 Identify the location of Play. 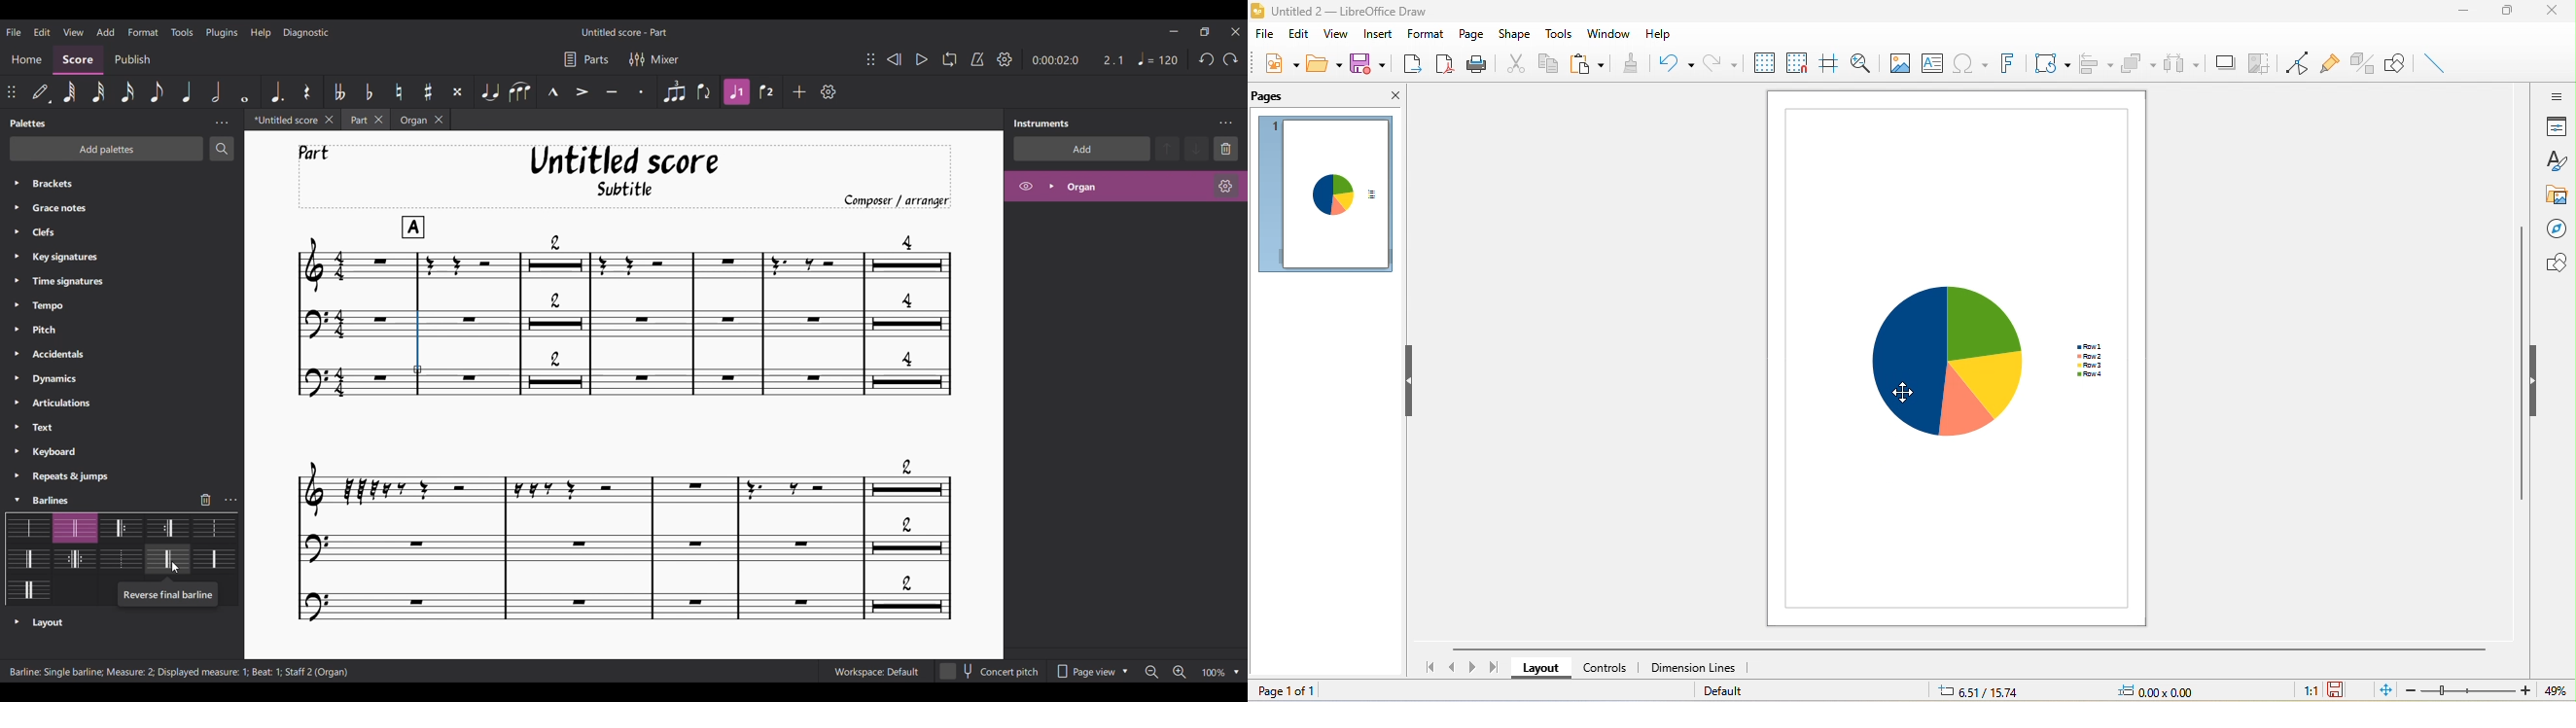
(922, 59).